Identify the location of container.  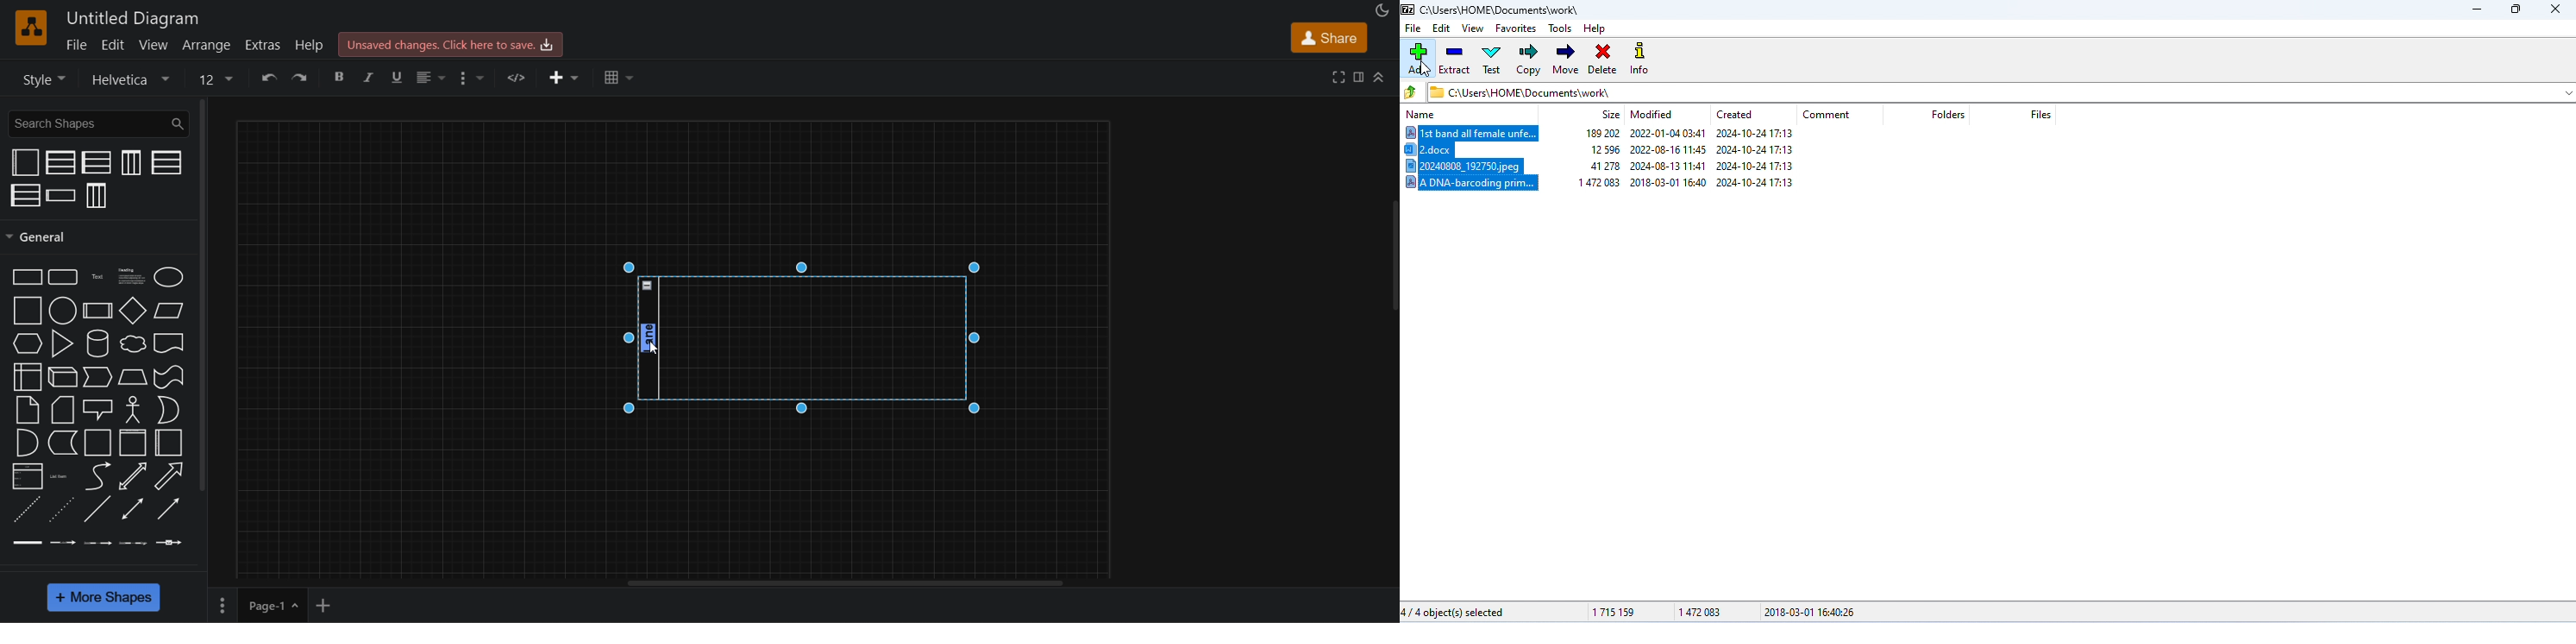
(96, 444).